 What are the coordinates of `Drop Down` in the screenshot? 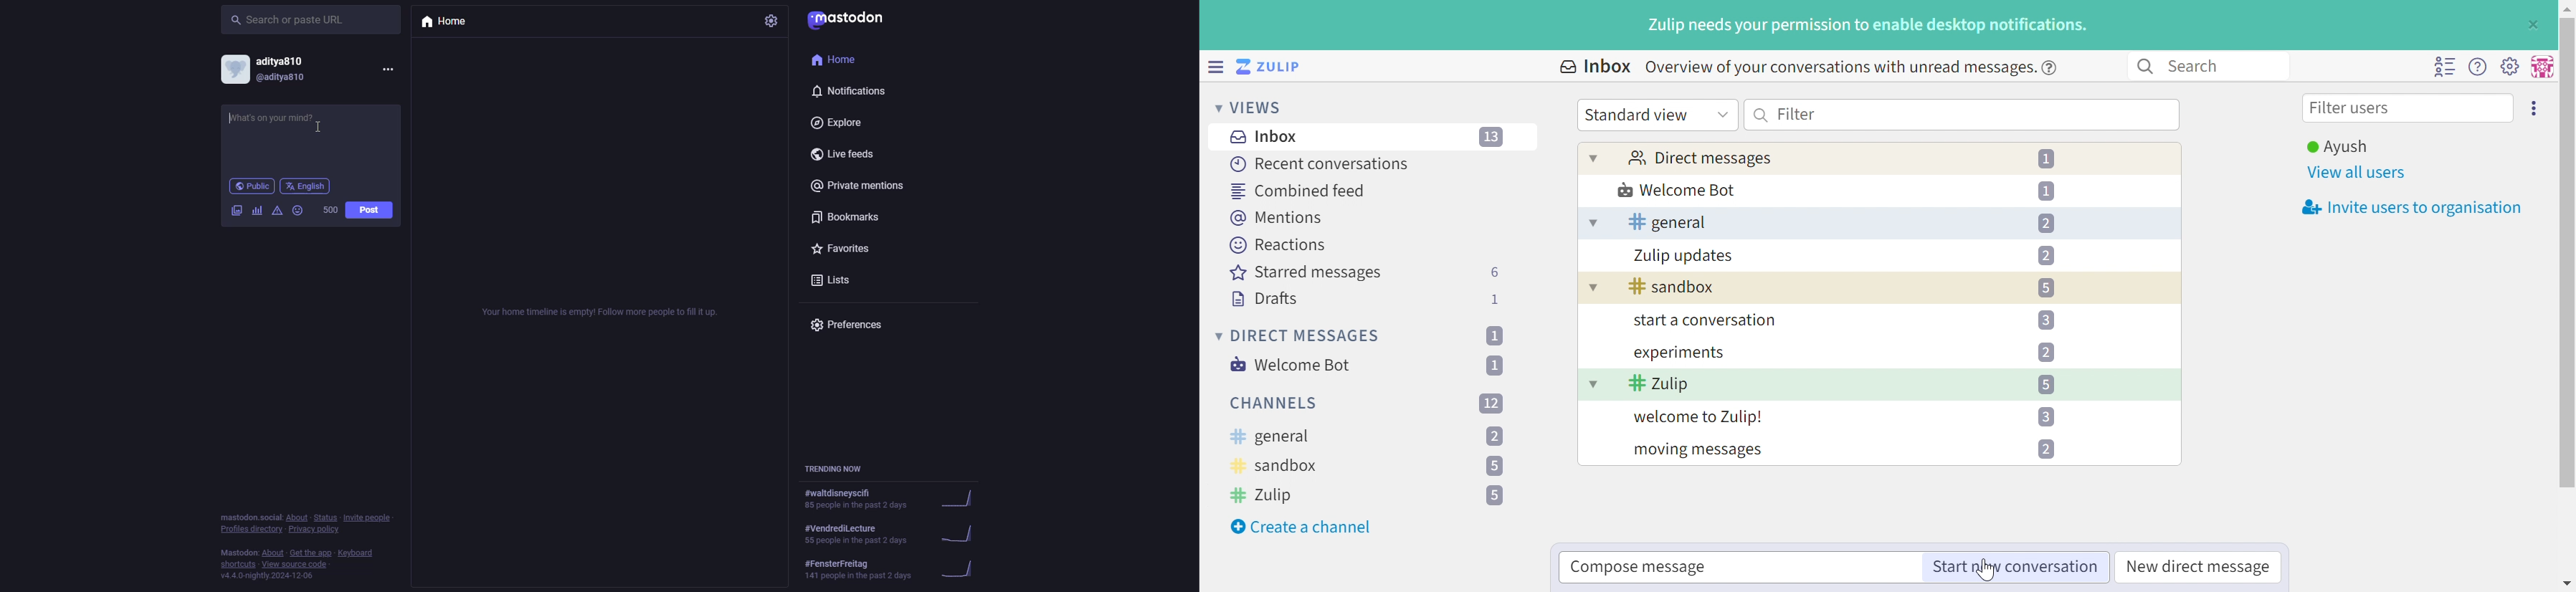 It's located at (1216, 335).